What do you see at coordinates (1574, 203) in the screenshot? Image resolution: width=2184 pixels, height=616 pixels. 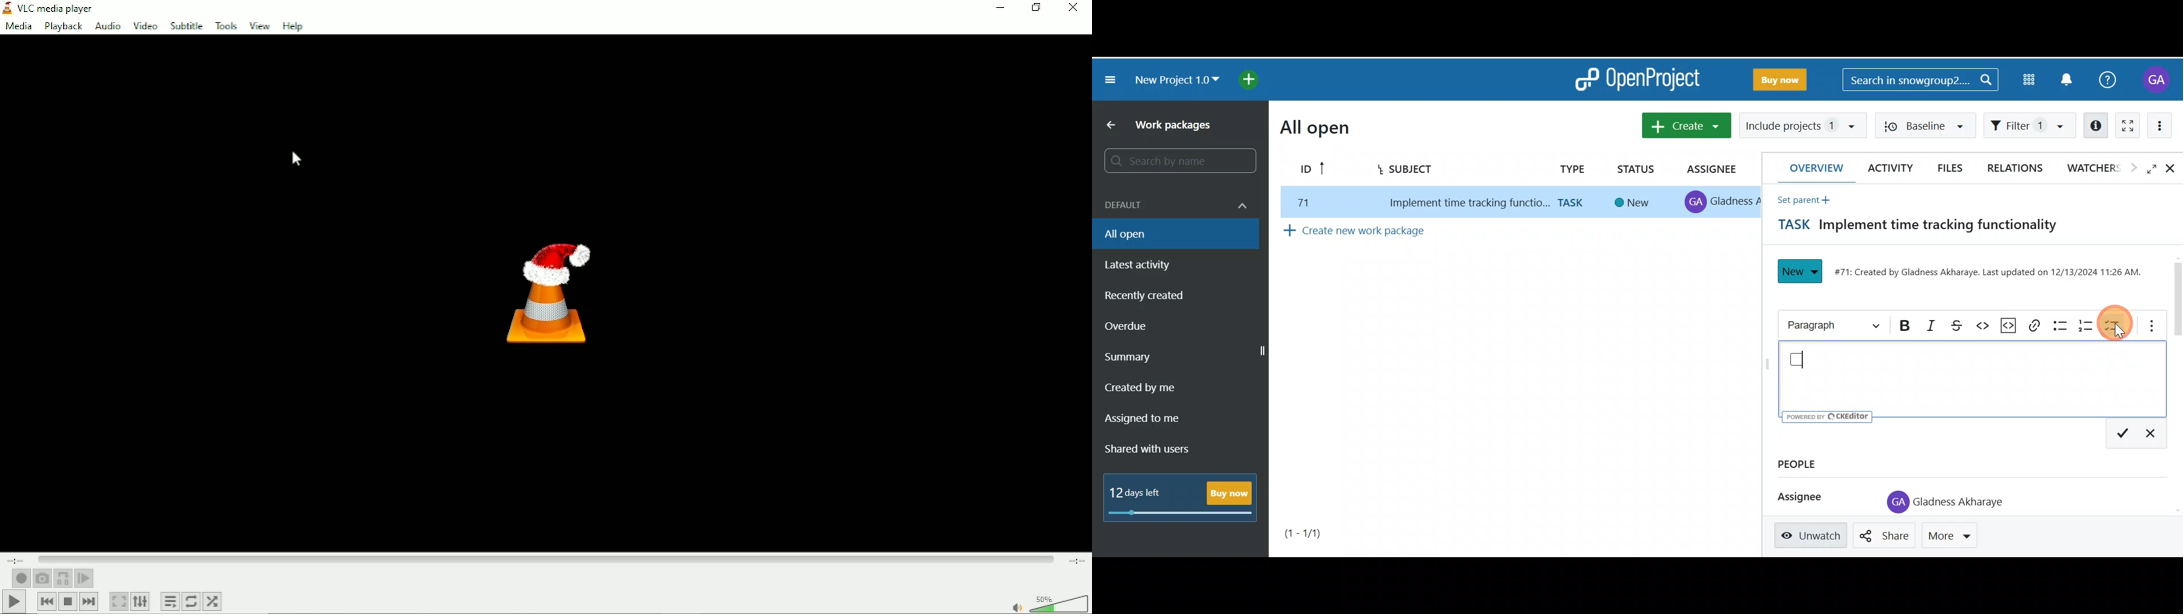 I see `task` at bounding box center [1574, 203].